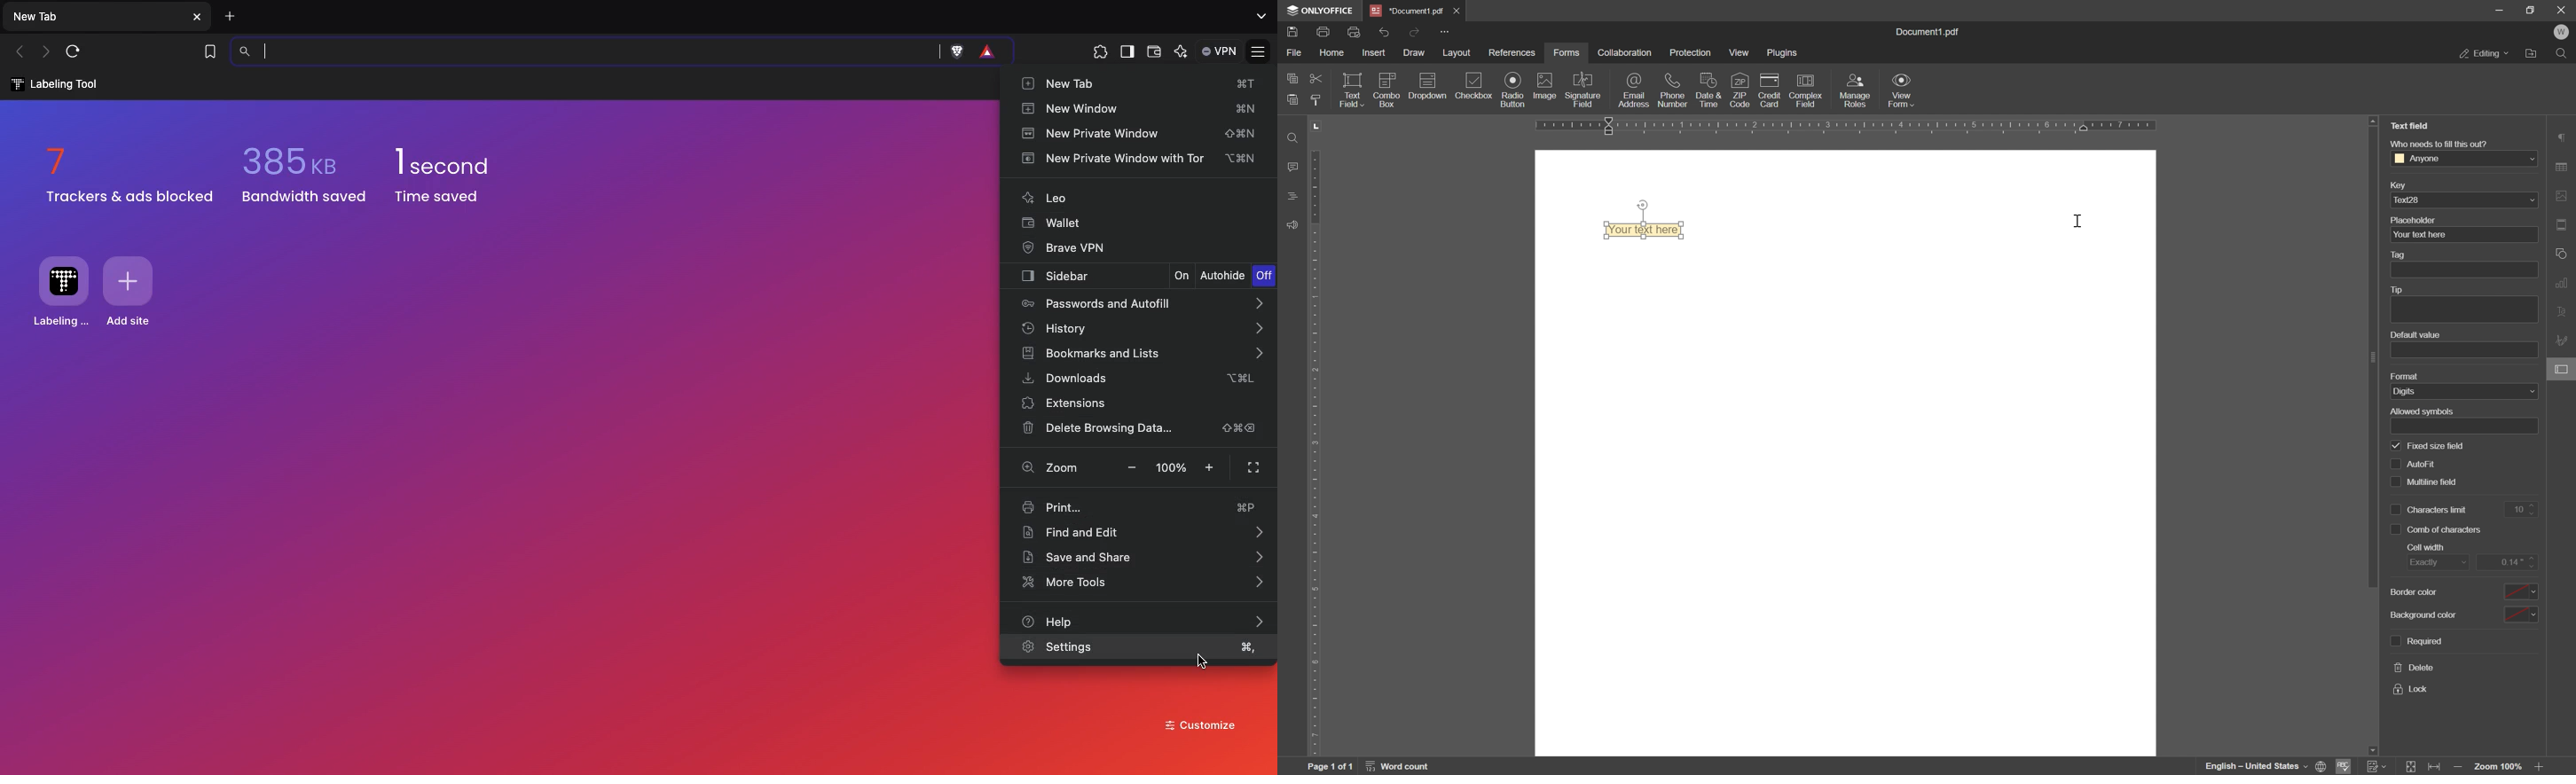  I want to click on fit to page, so click(2412, 767).